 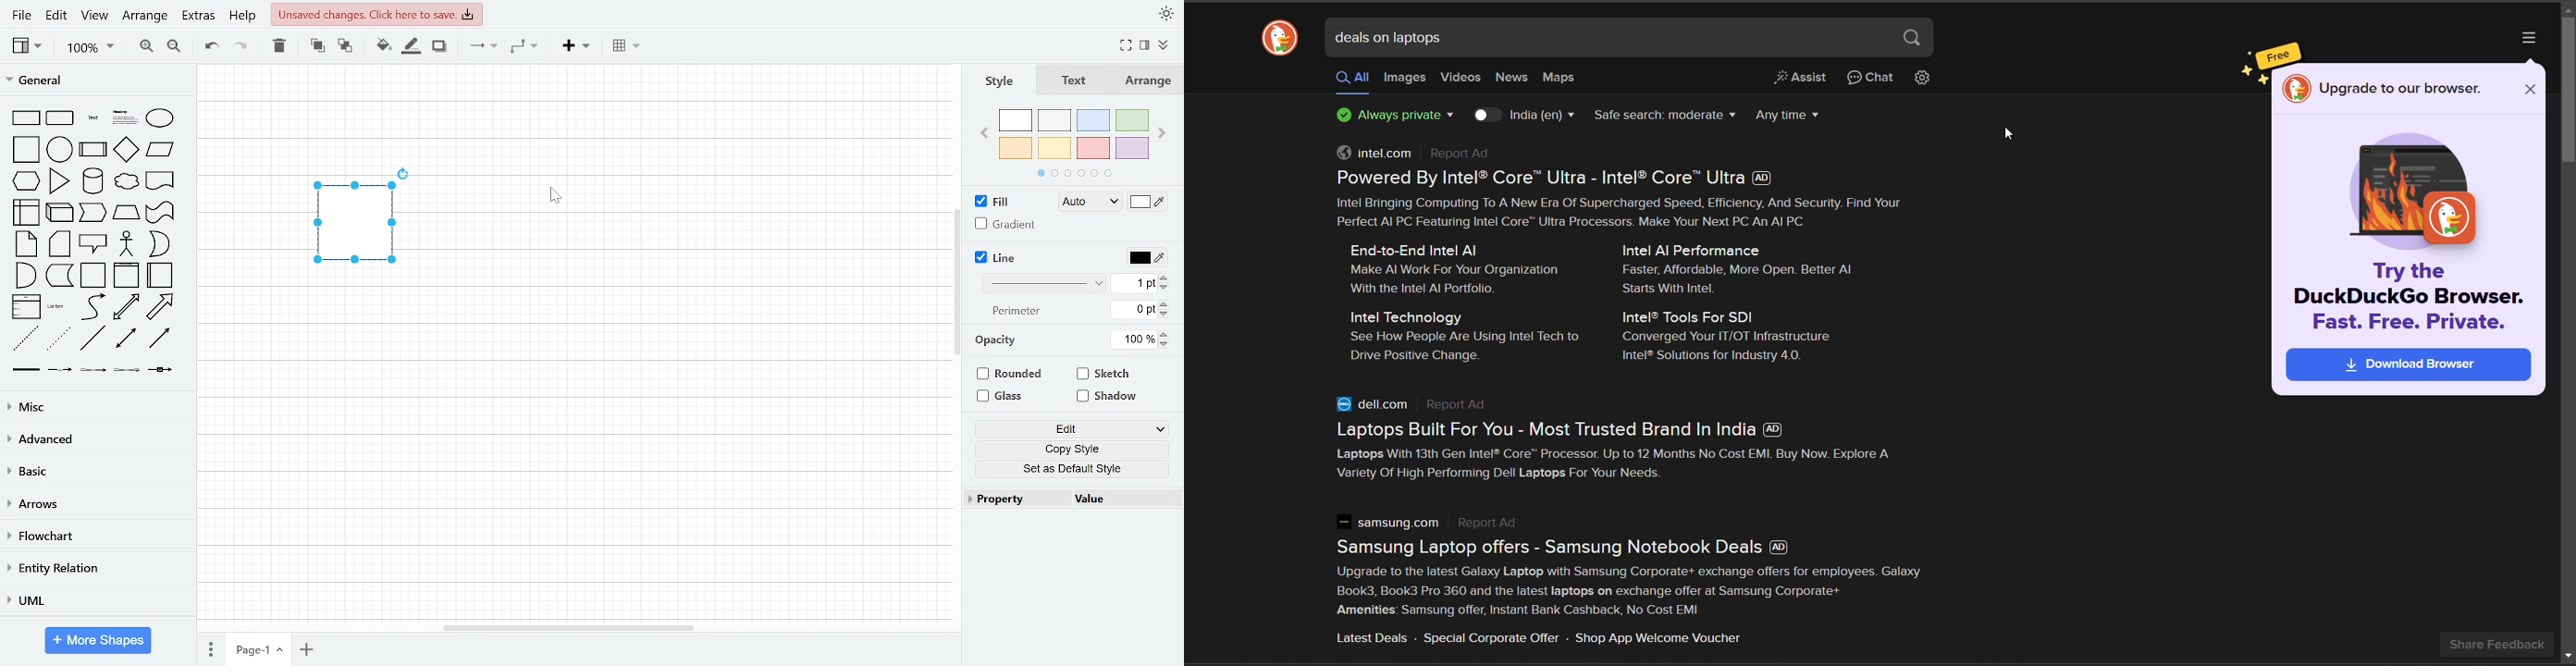 I want to click on trapezoid, so click(x=127, y=212).